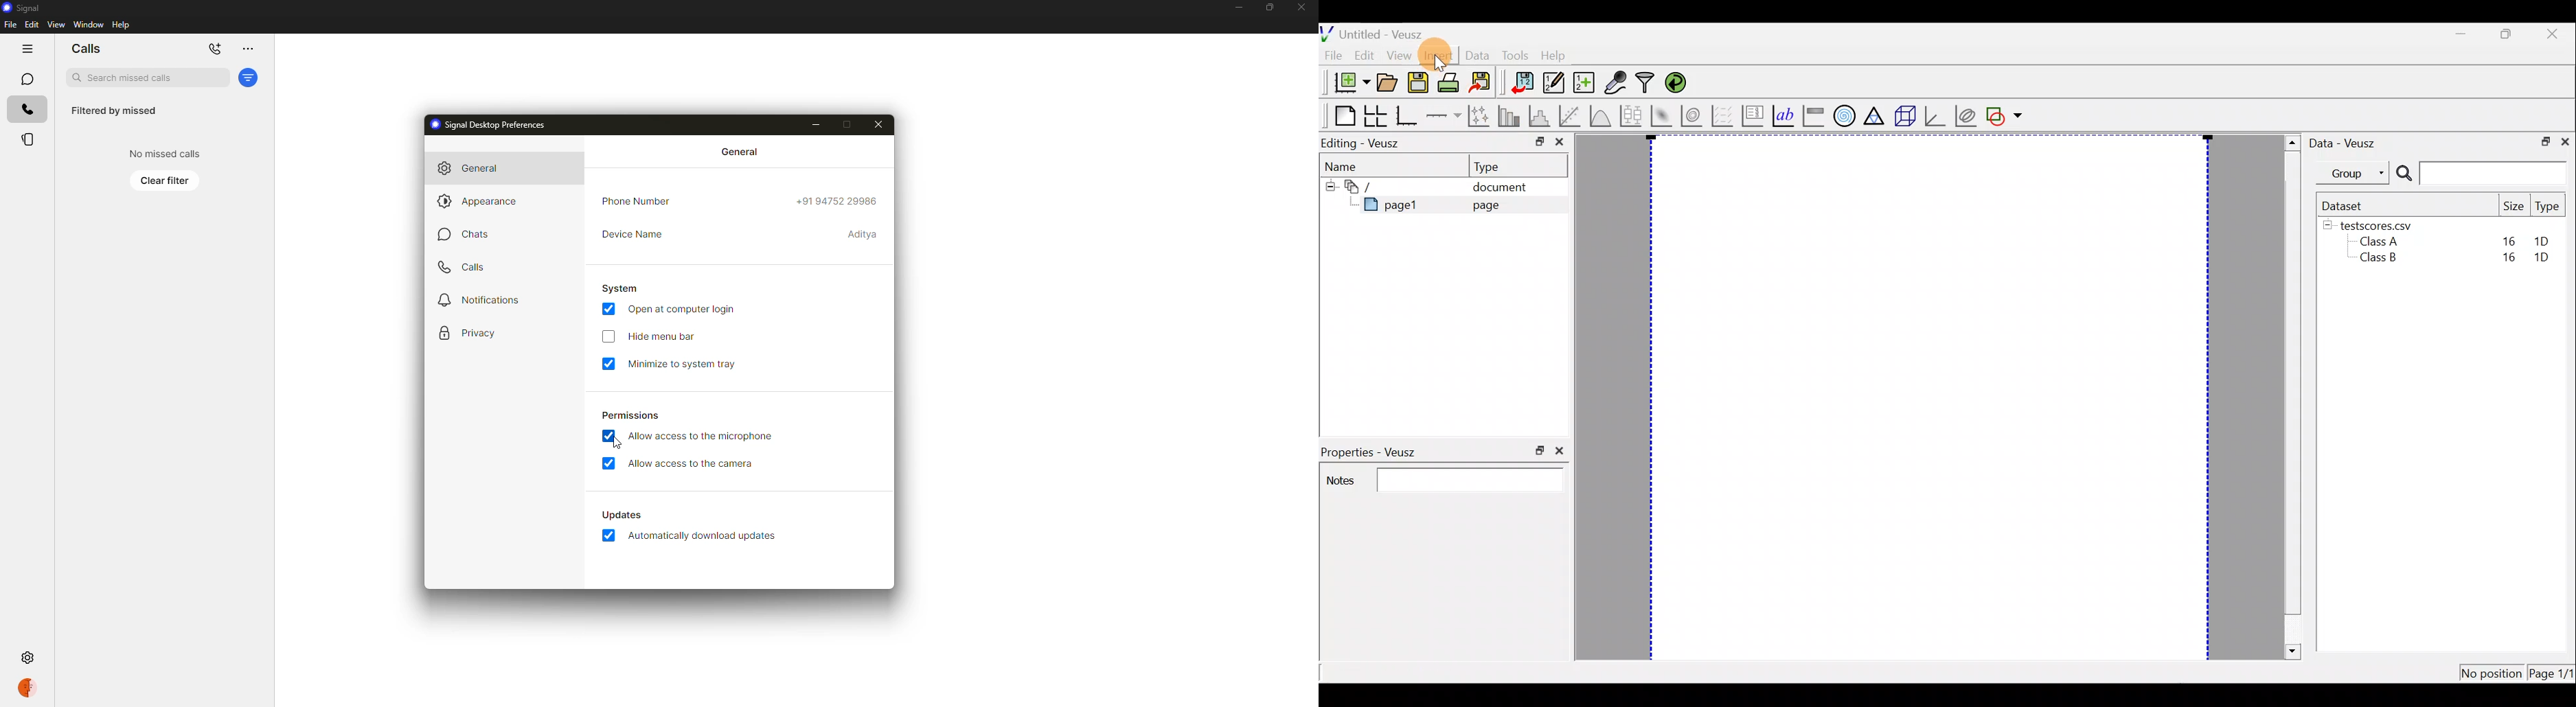  Describe the element at coordinates (487, 300) in the screenshot. I see `notifications` at that location.